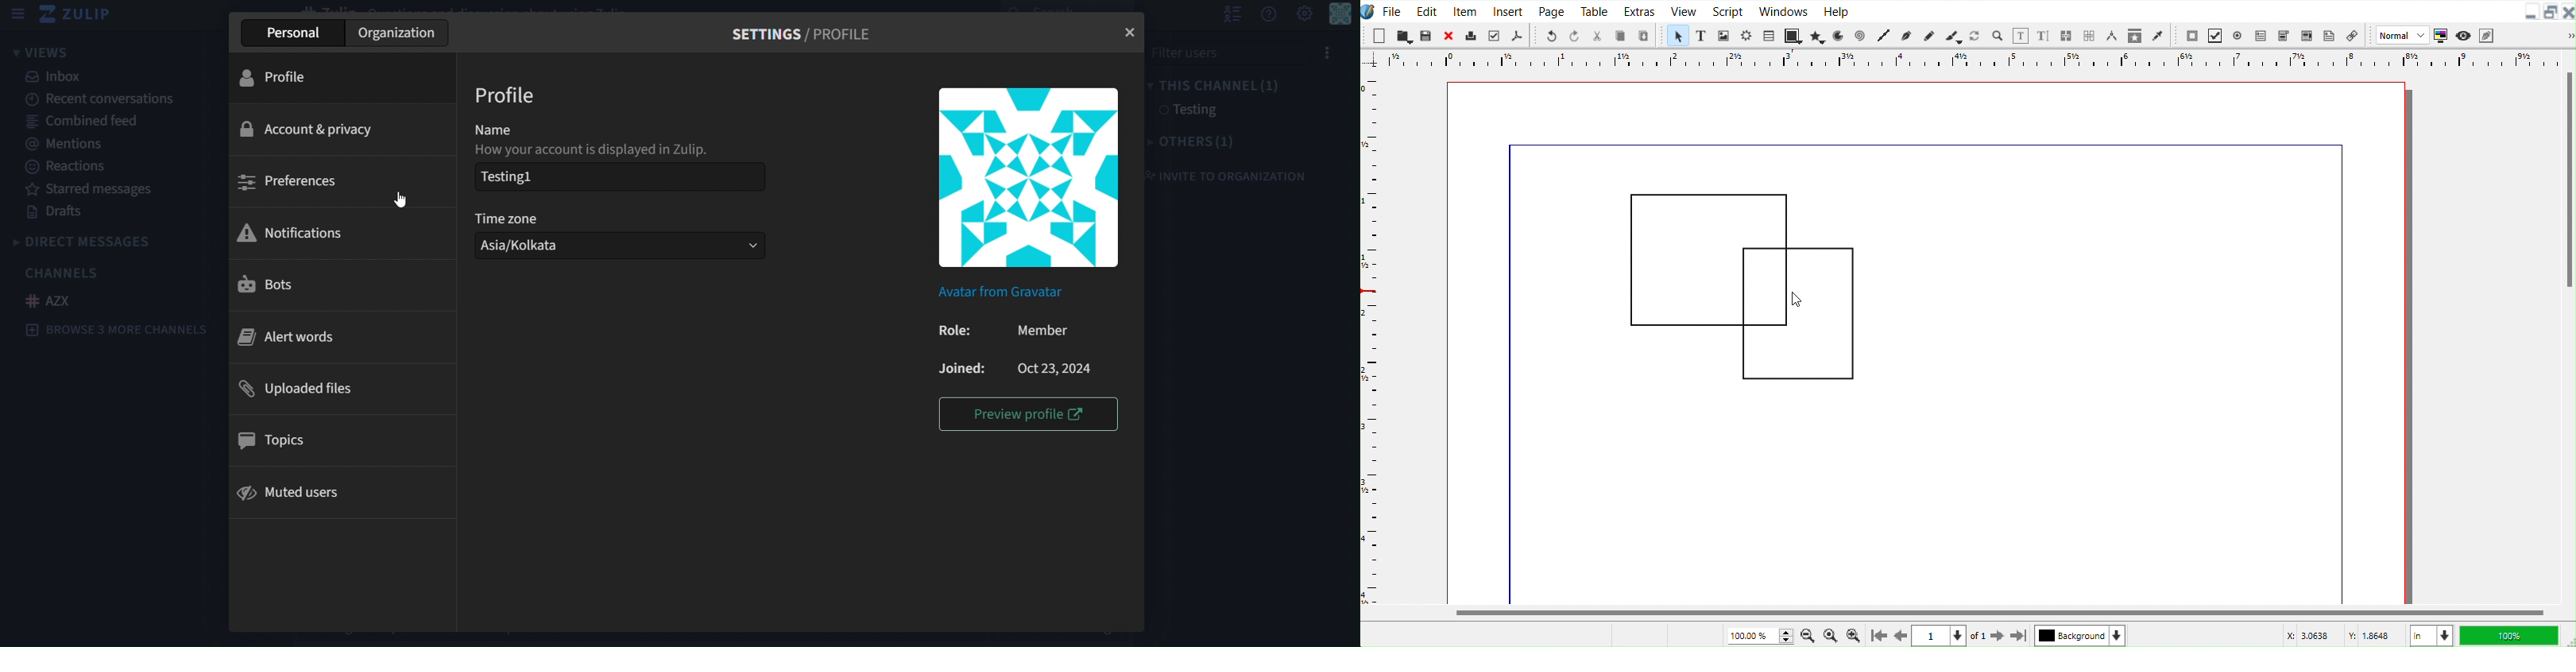  Describe the element at coordinates (64, 273) in the screenshot. I see `channels` at that location.